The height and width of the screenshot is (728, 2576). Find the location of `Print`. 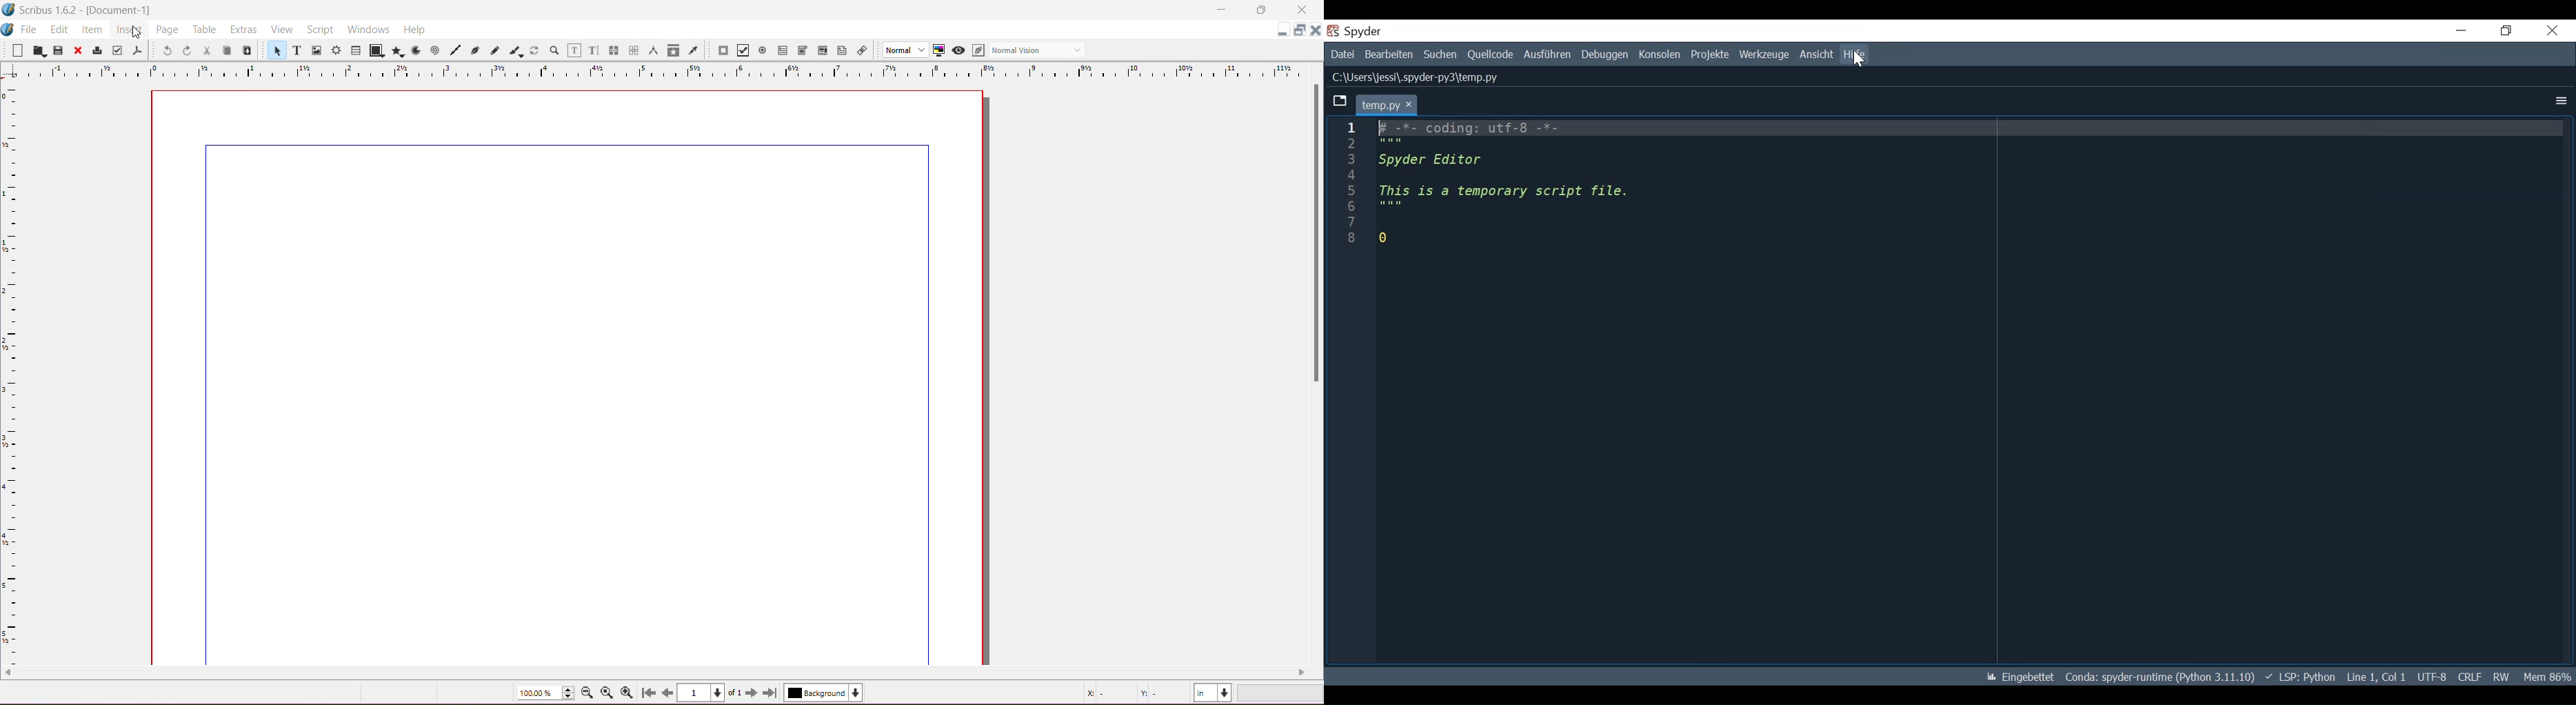

Print is located at coordinates (97, 50).